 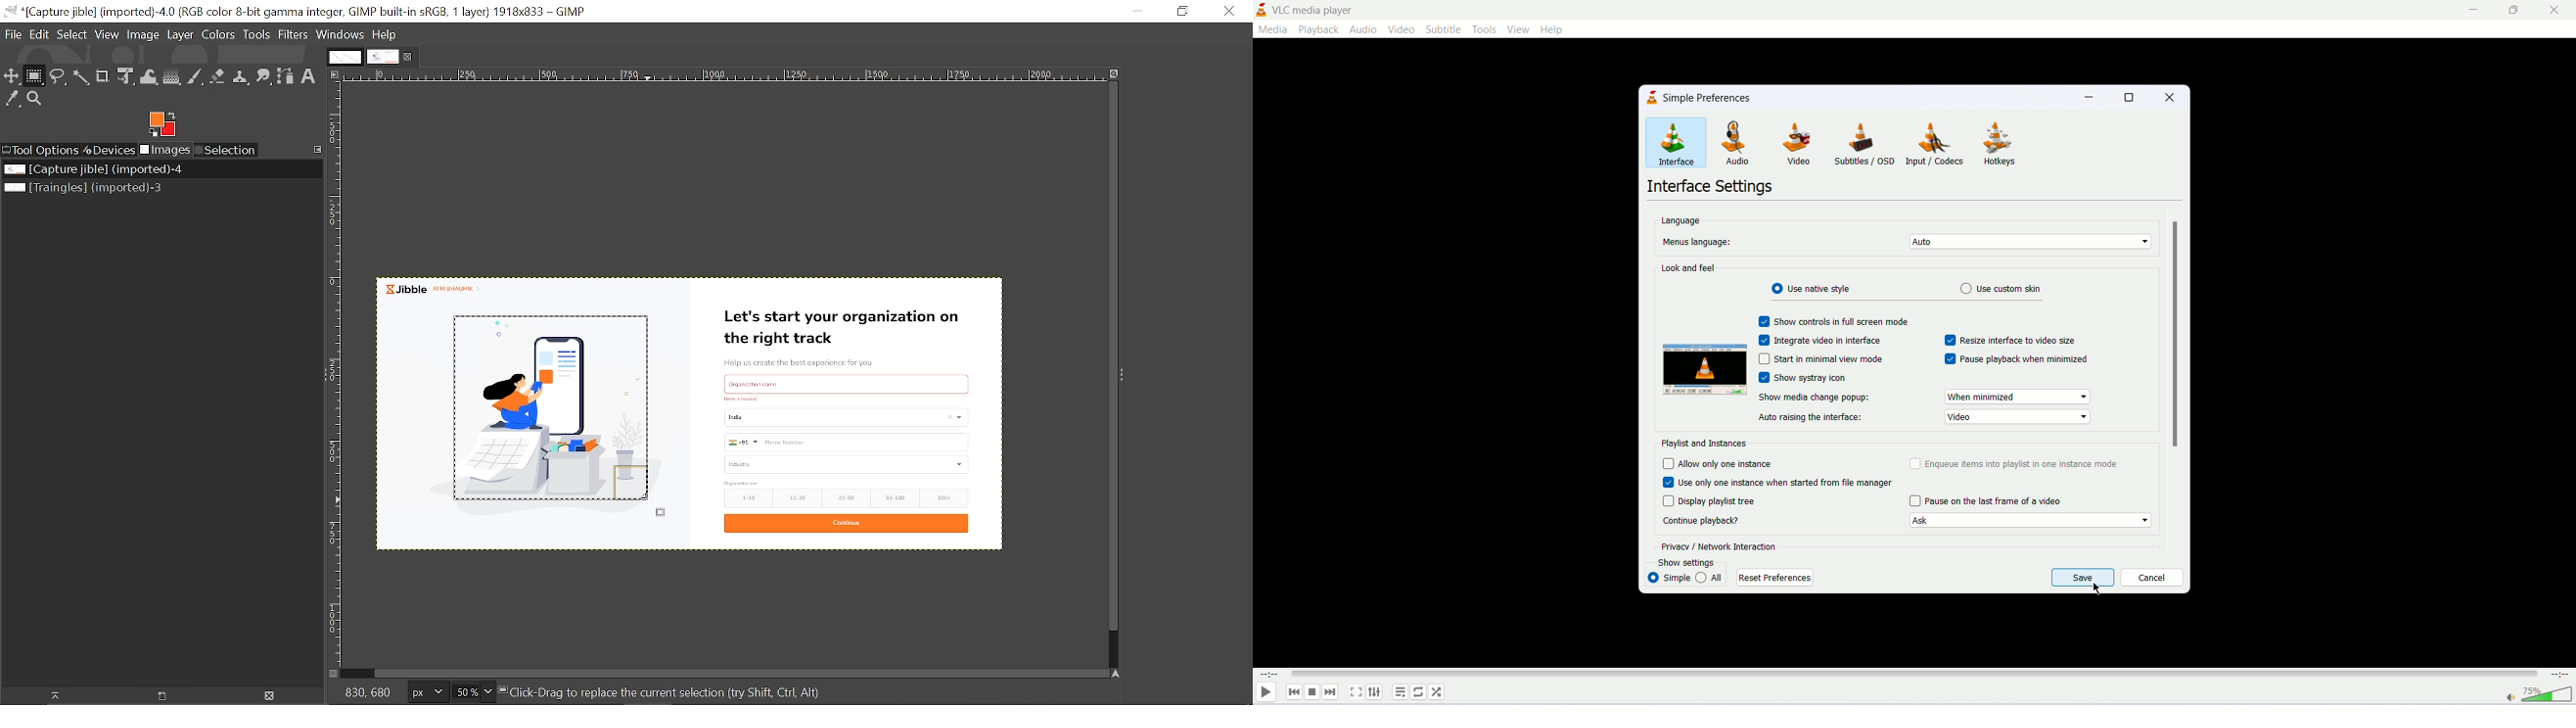 I want to click on look and feel, so click(x=1686, y=269).